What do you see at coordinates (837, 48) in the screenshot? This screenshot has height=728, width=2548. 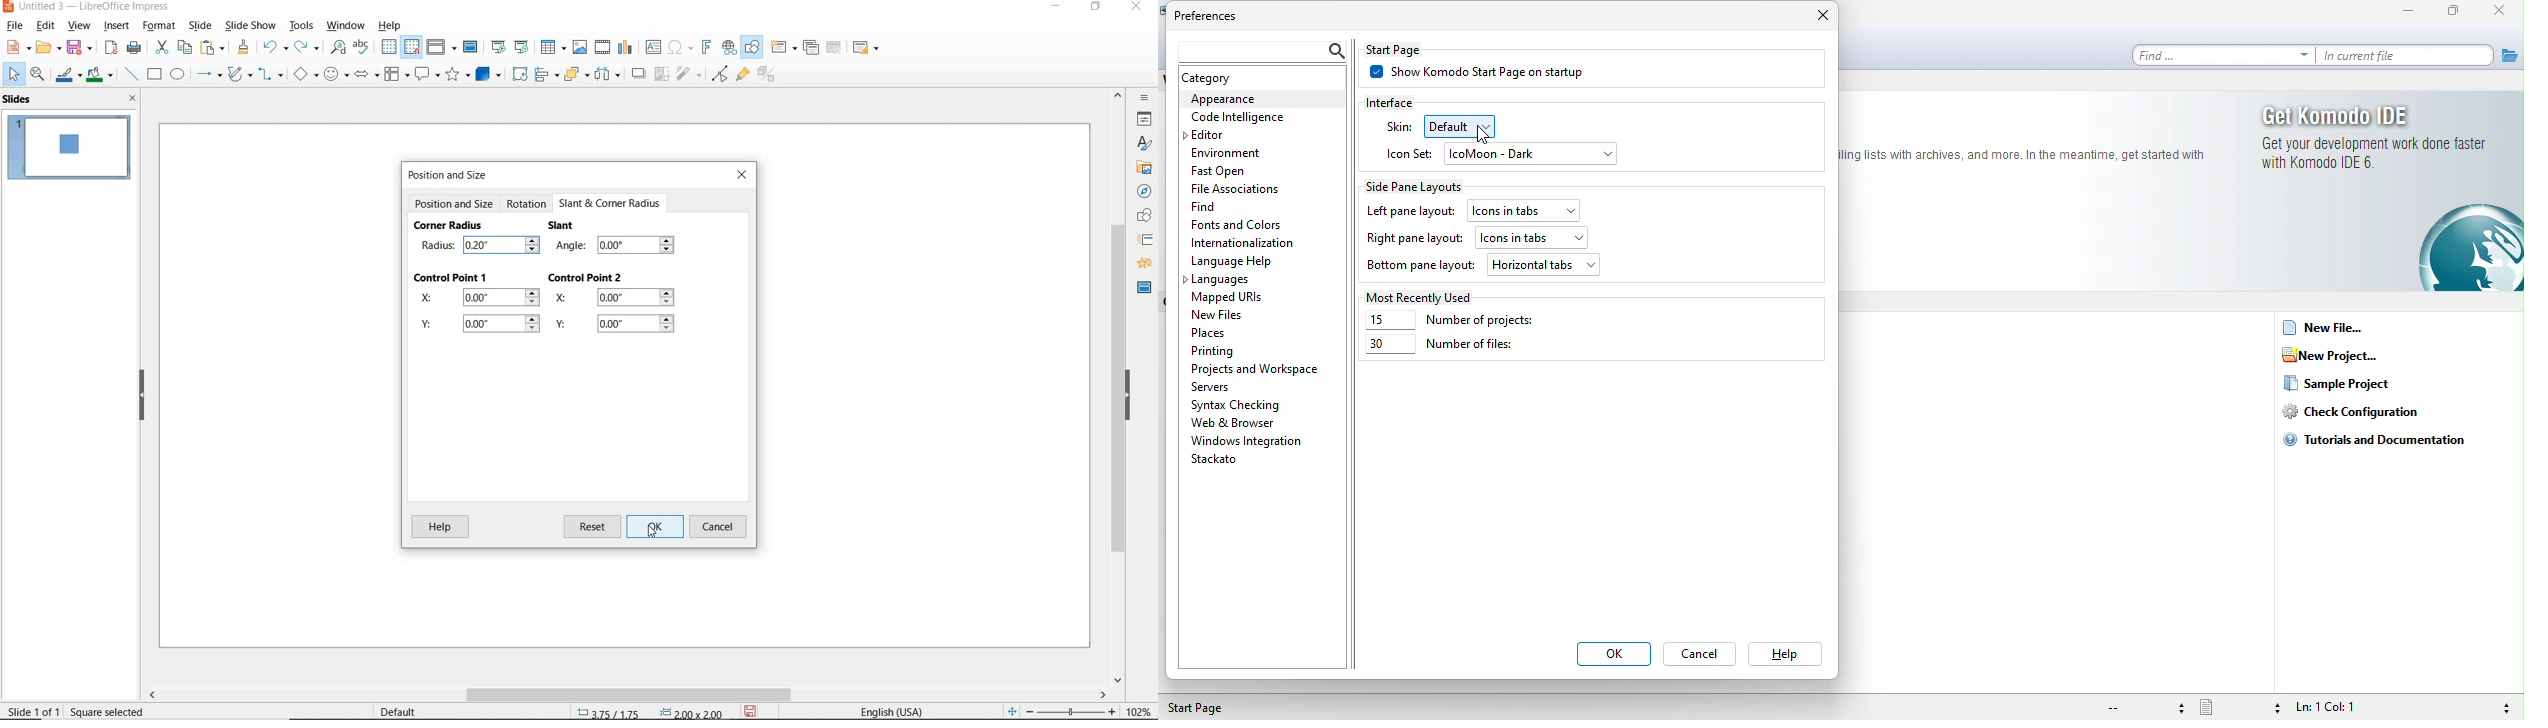 I see `delete slide` at bounding box center [837, 48].